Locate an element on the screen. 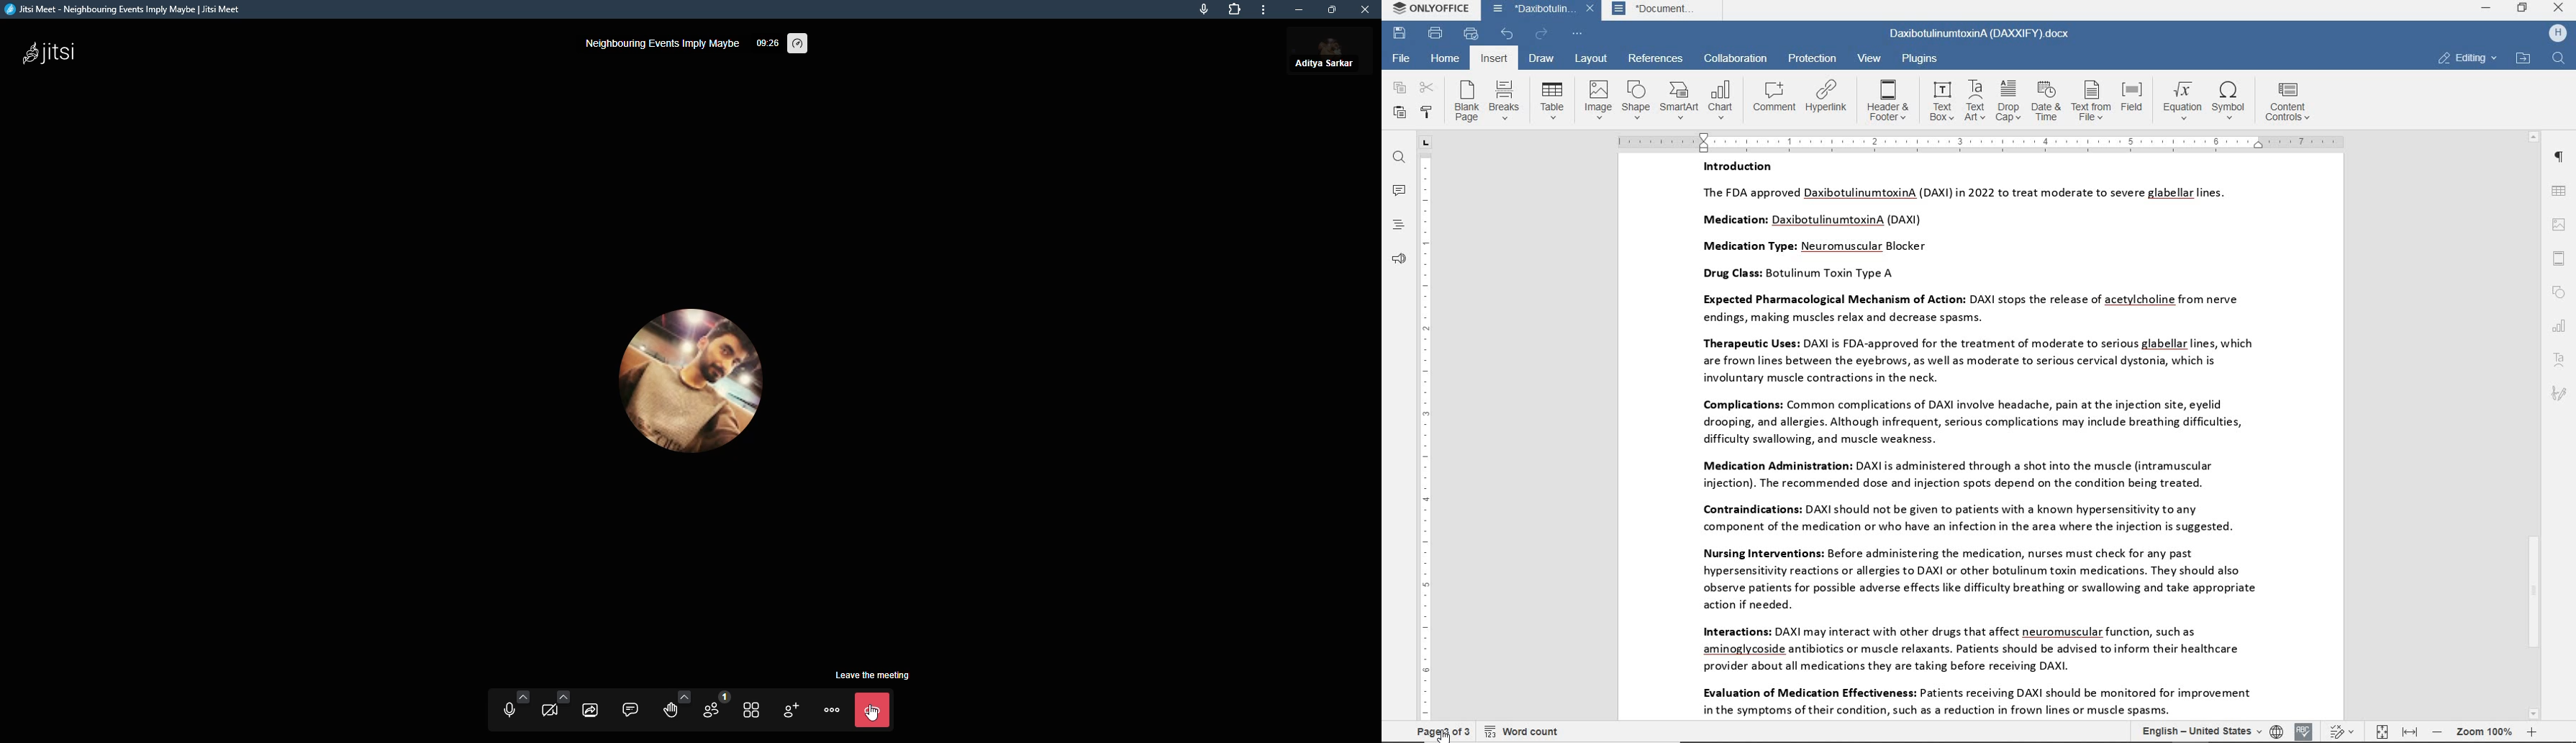 The image size is (2576, 756). drop cap is located at coordinates (2009, 100).